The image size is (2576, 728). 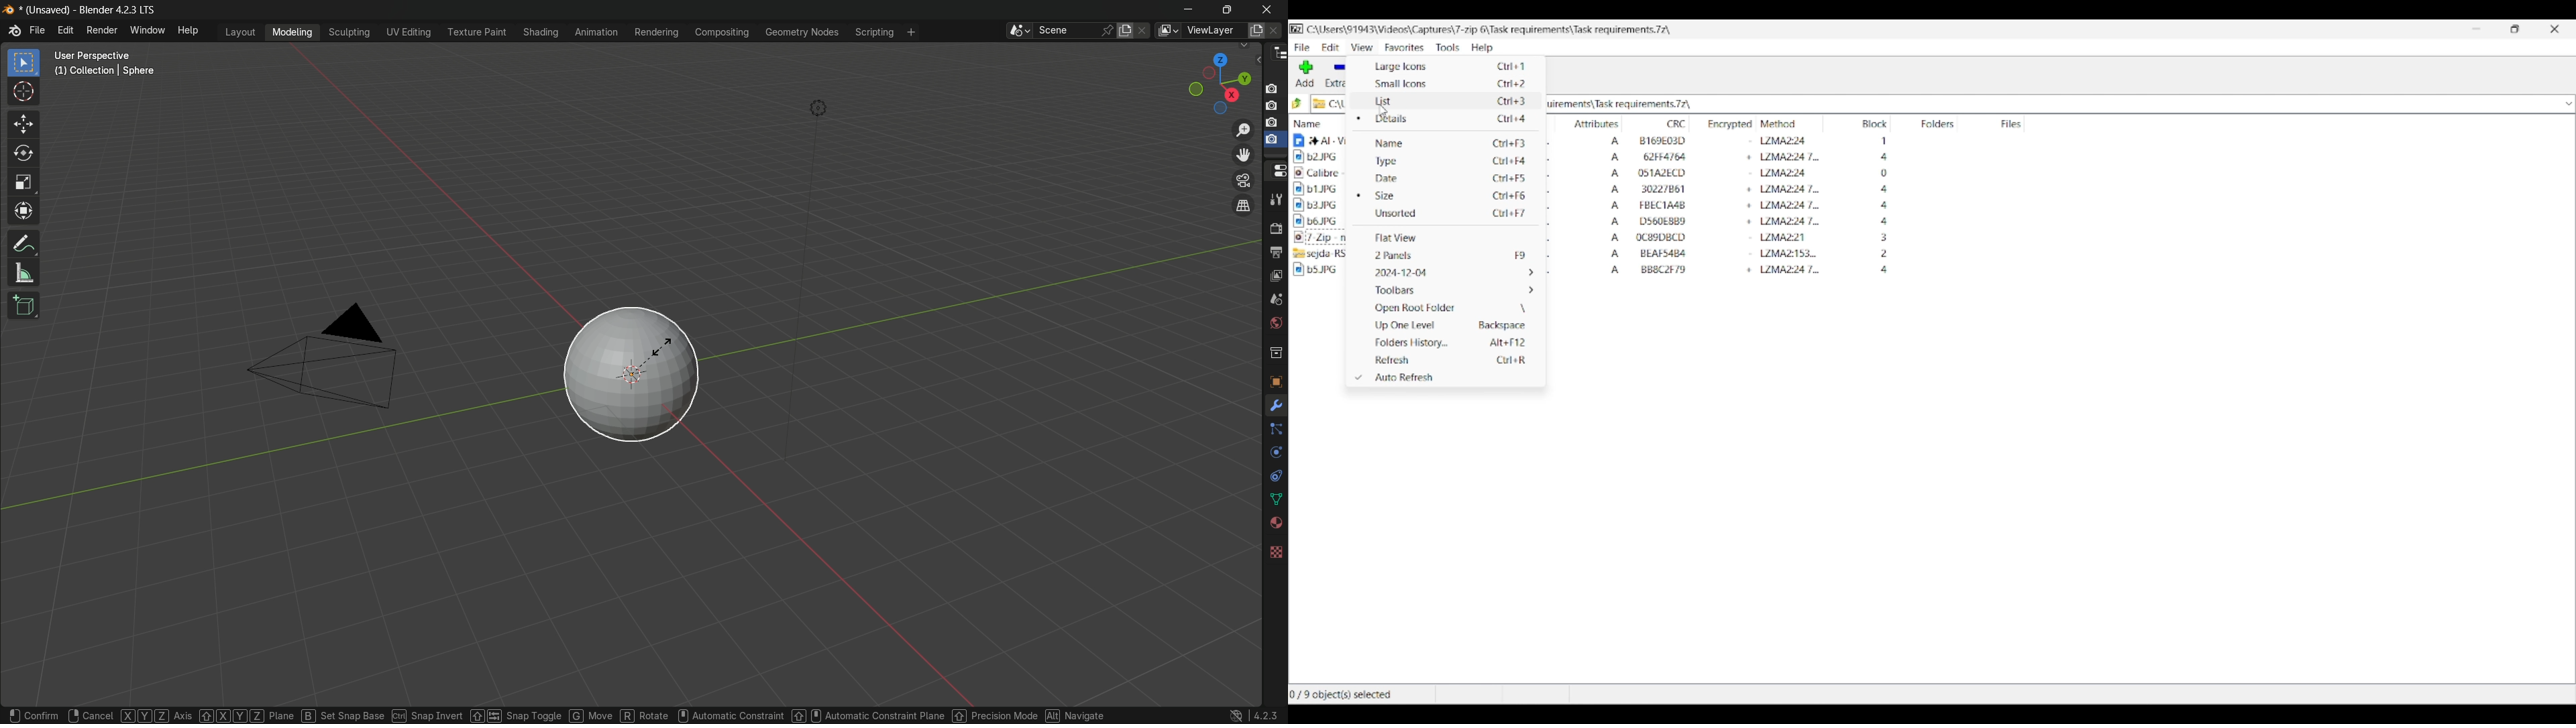 What do you see at coordinates (1448, 360) in the screenshot?
I see `Refresh` at bounding box center [1448, 360].